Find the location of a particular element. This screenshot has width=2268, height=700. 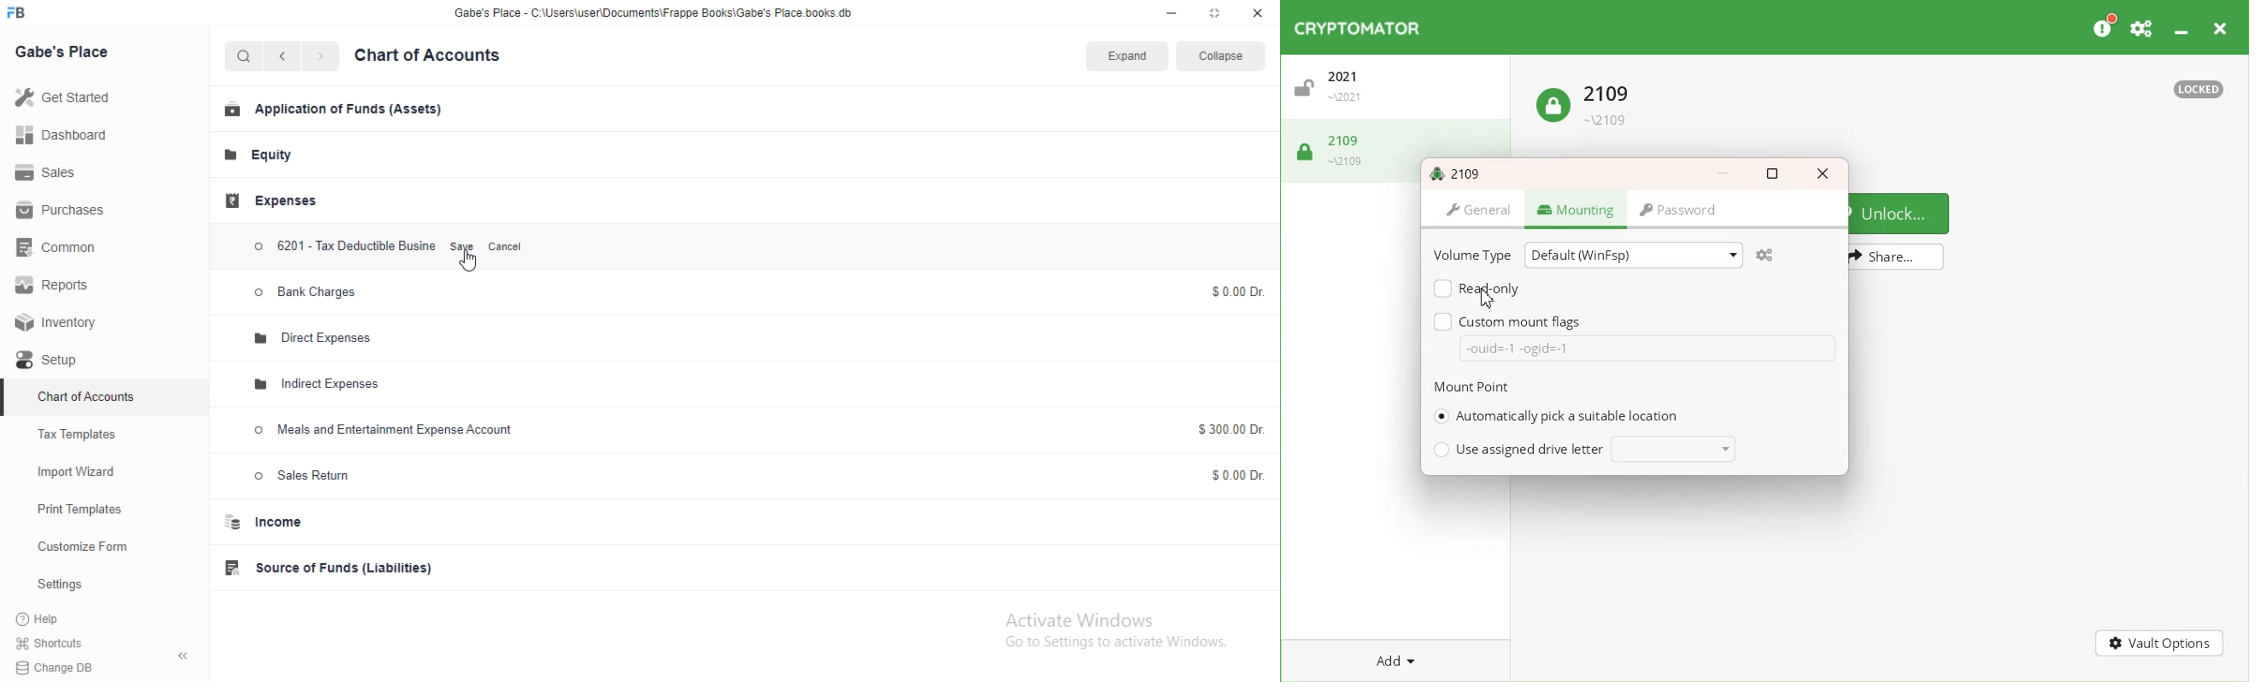

Equity is located at coordinates (269, 157).